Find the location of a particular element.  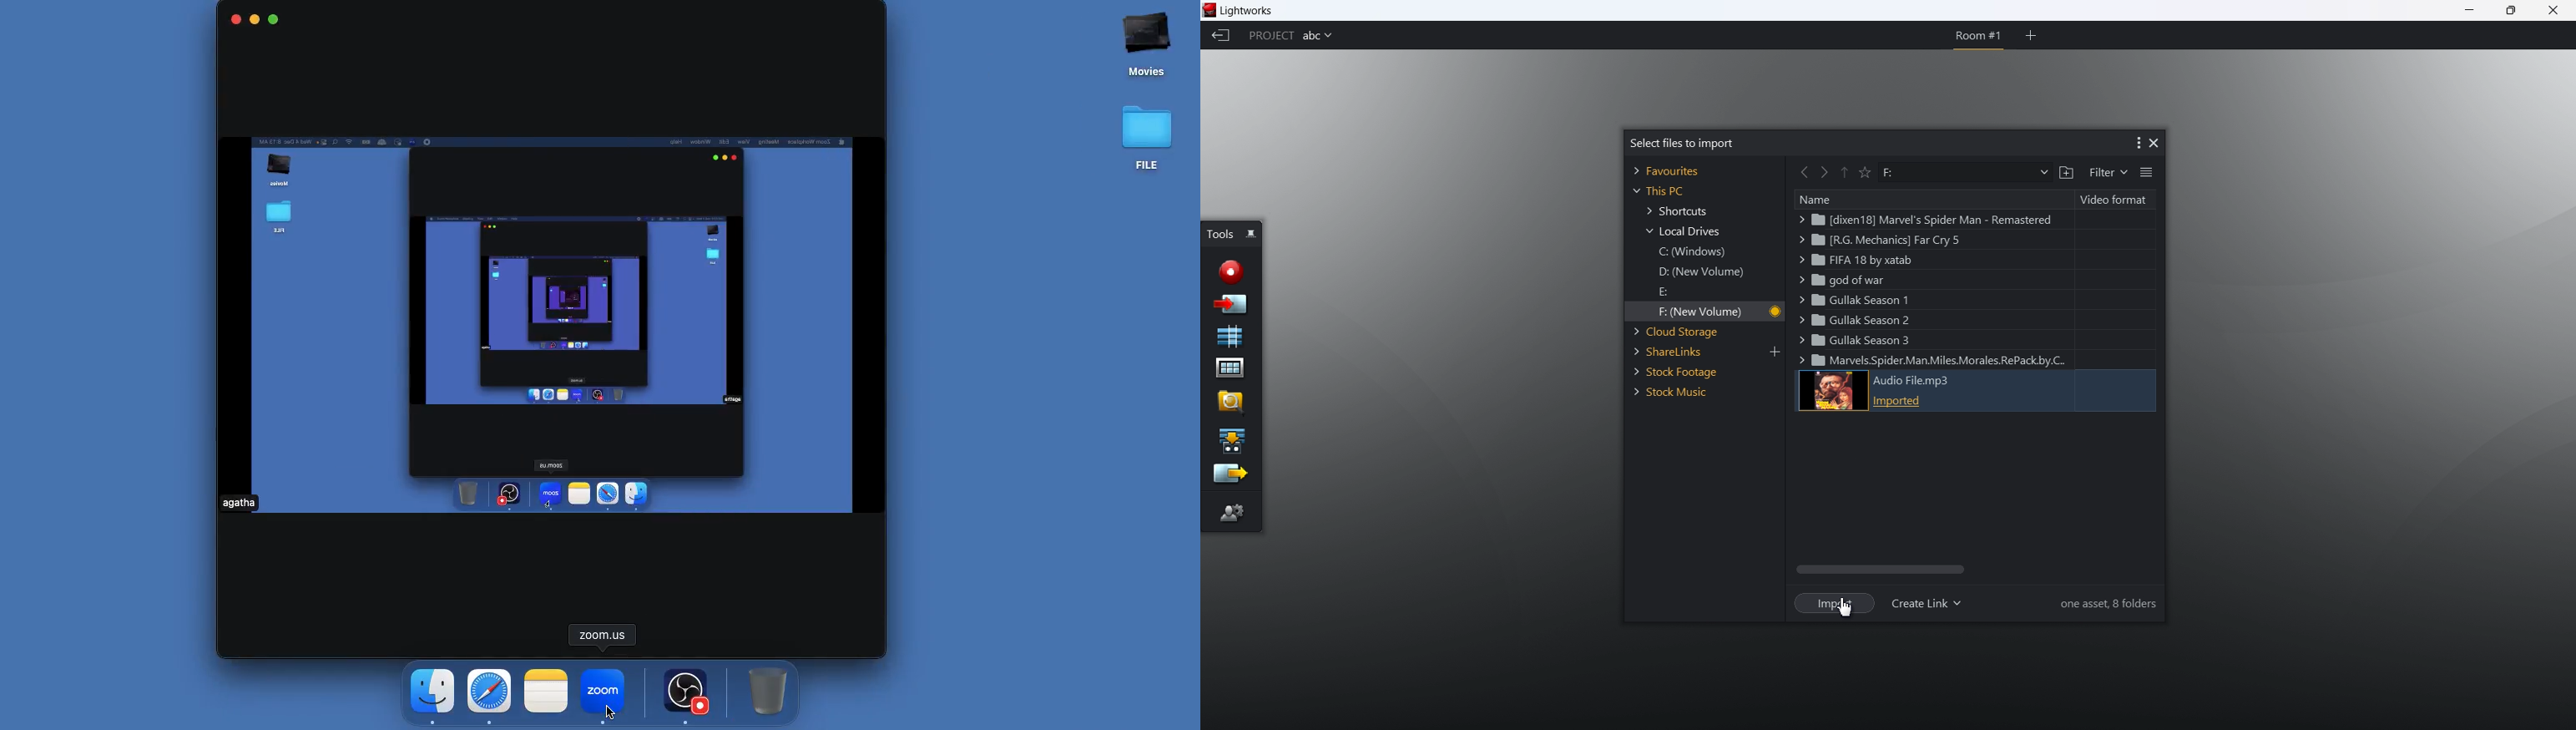

project name is located at coordinates (1318, 37).